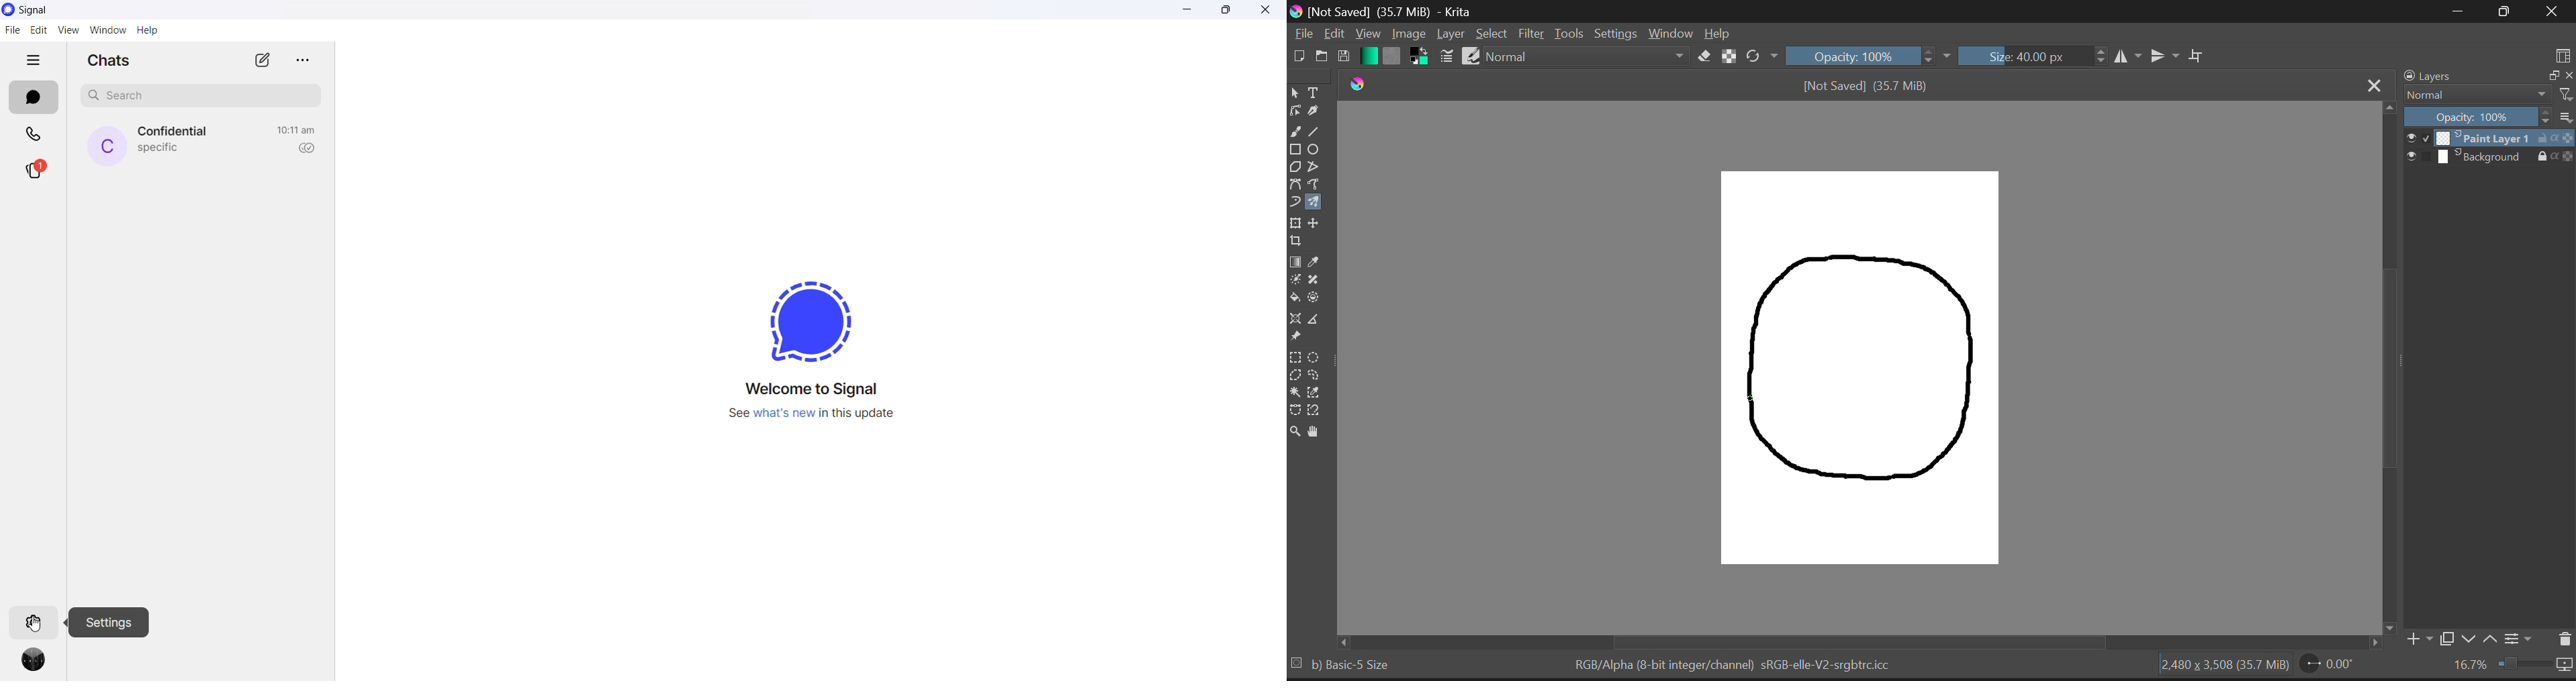 Image resolution: width=2576 pixels, height=700 pixels. What do you see at coordinates (37, 623) in the screenshot?
I see `cursor` at bounding box center [37, 623].